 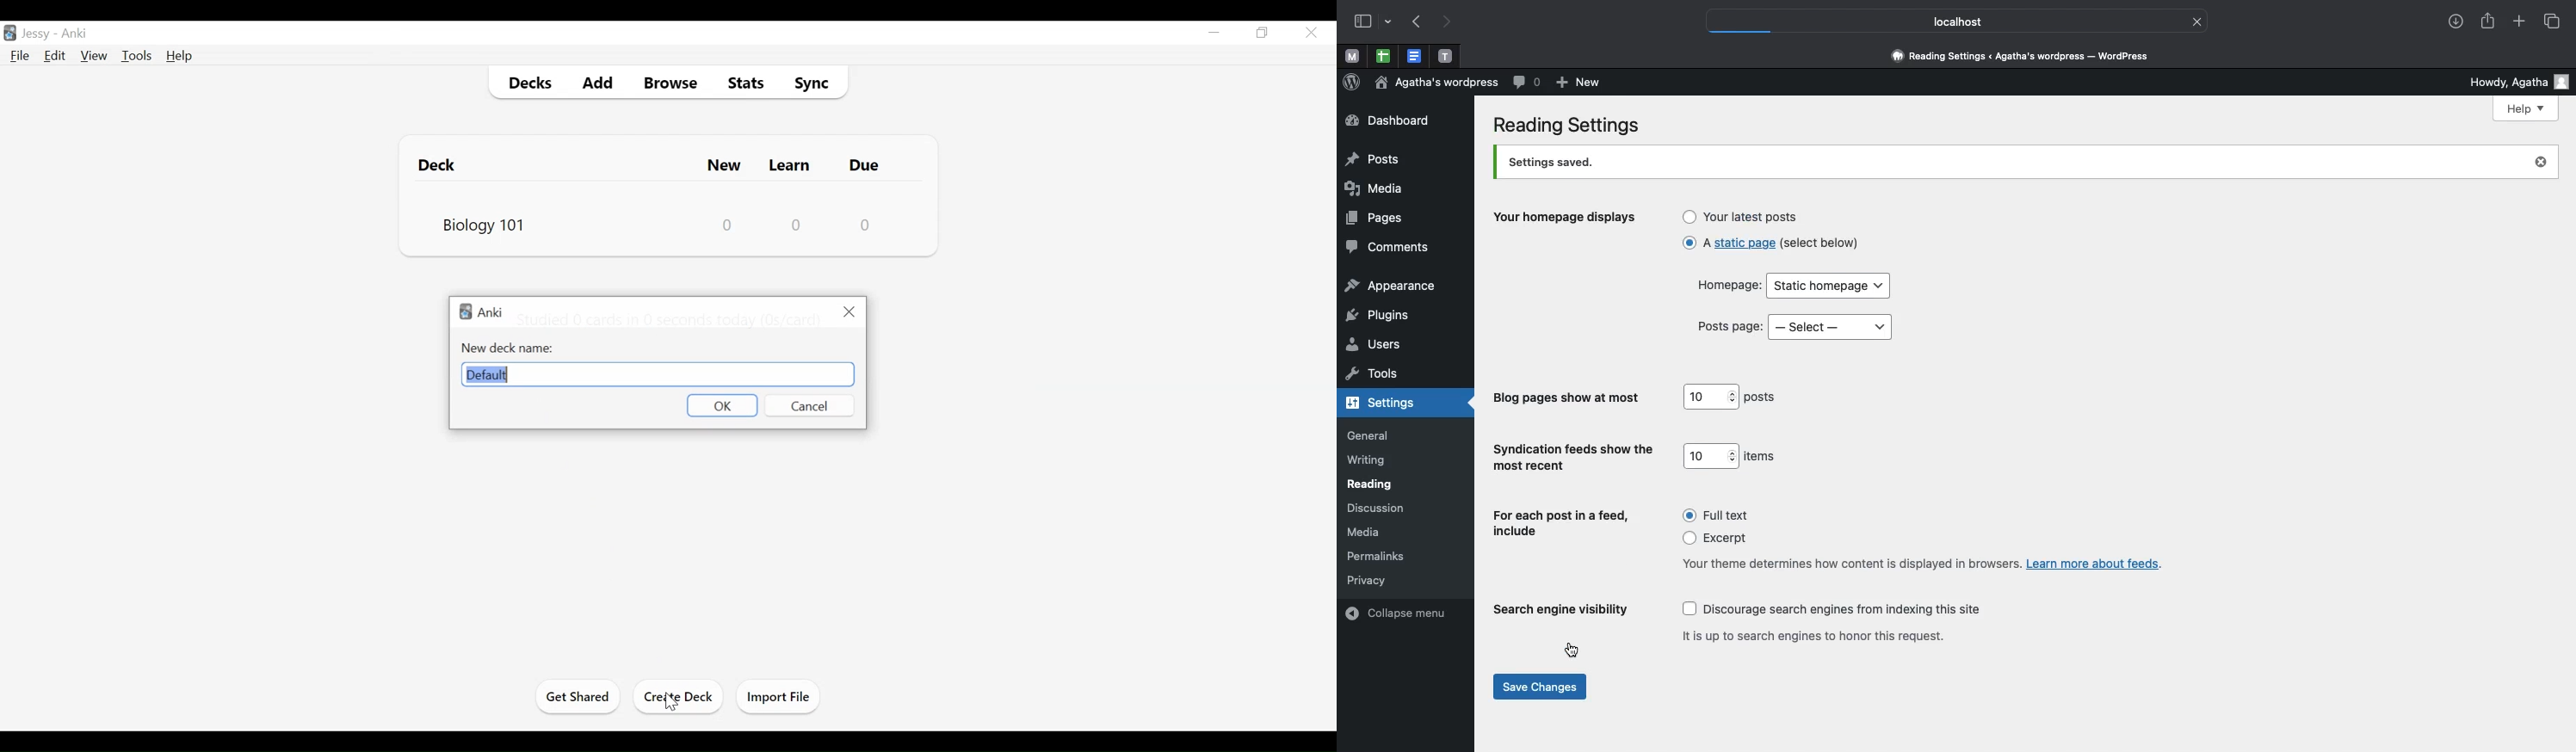 What do you see at coordinates (1528, 83) in the screenshot?
I see `Comment` at bounding box center [1528, 83].